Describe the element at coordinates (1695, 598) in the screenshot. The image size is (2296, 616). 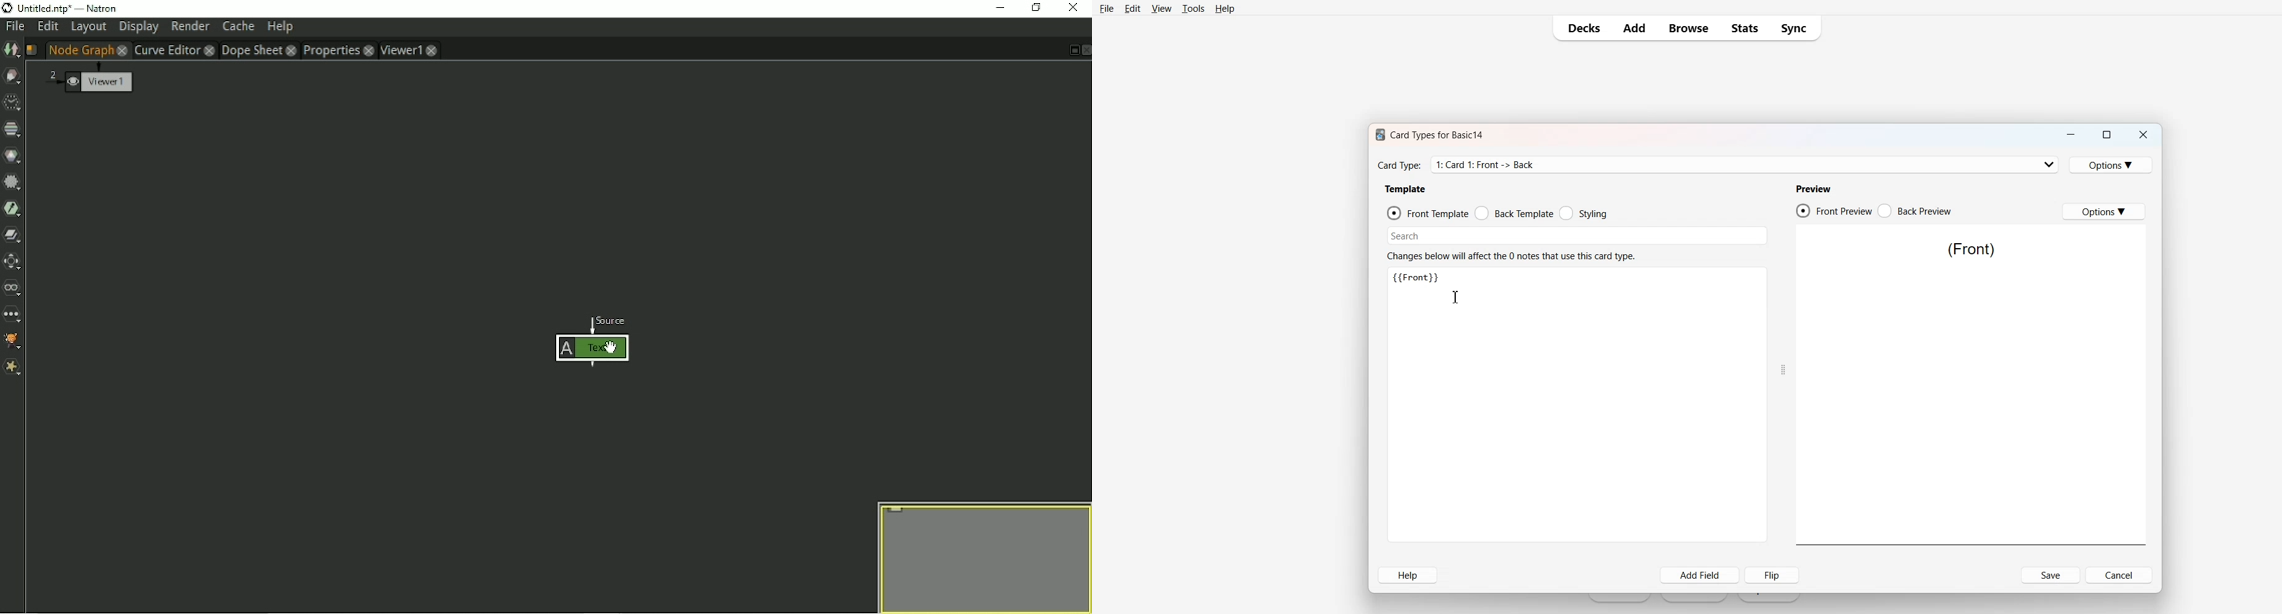
I see `Create Deck` at that location.